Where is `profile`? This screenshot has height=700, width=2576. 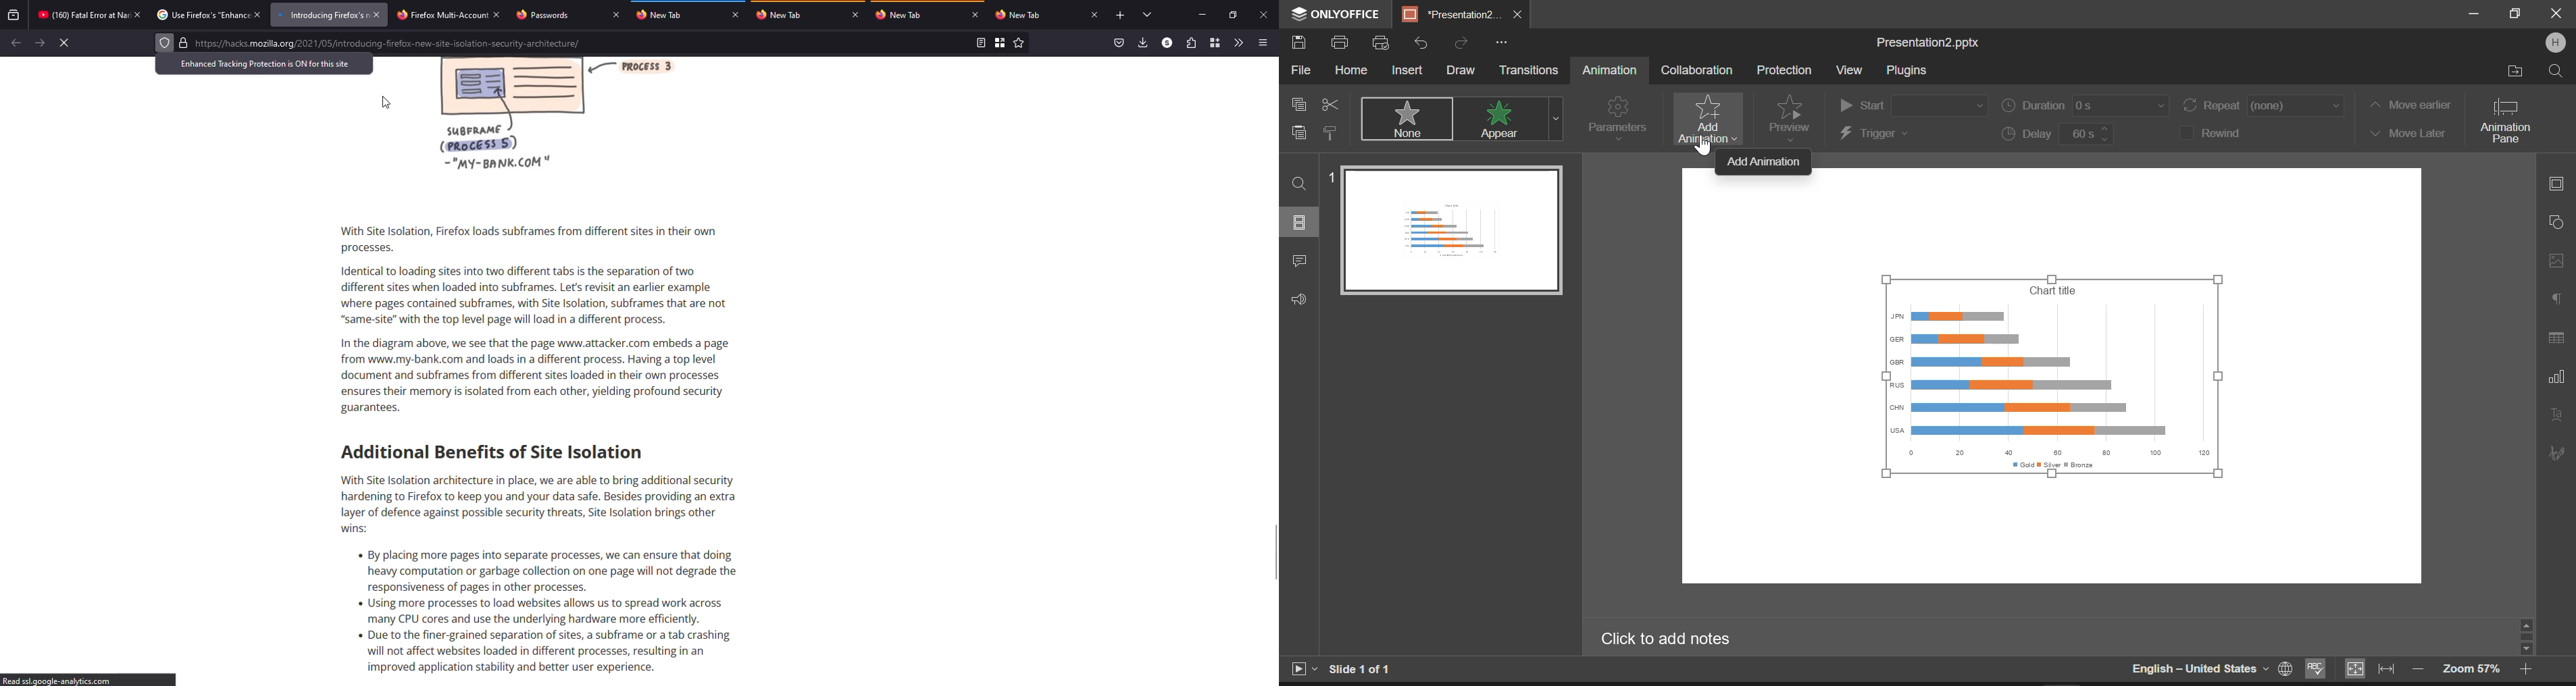
profile is located at coordinates (1167, 42).